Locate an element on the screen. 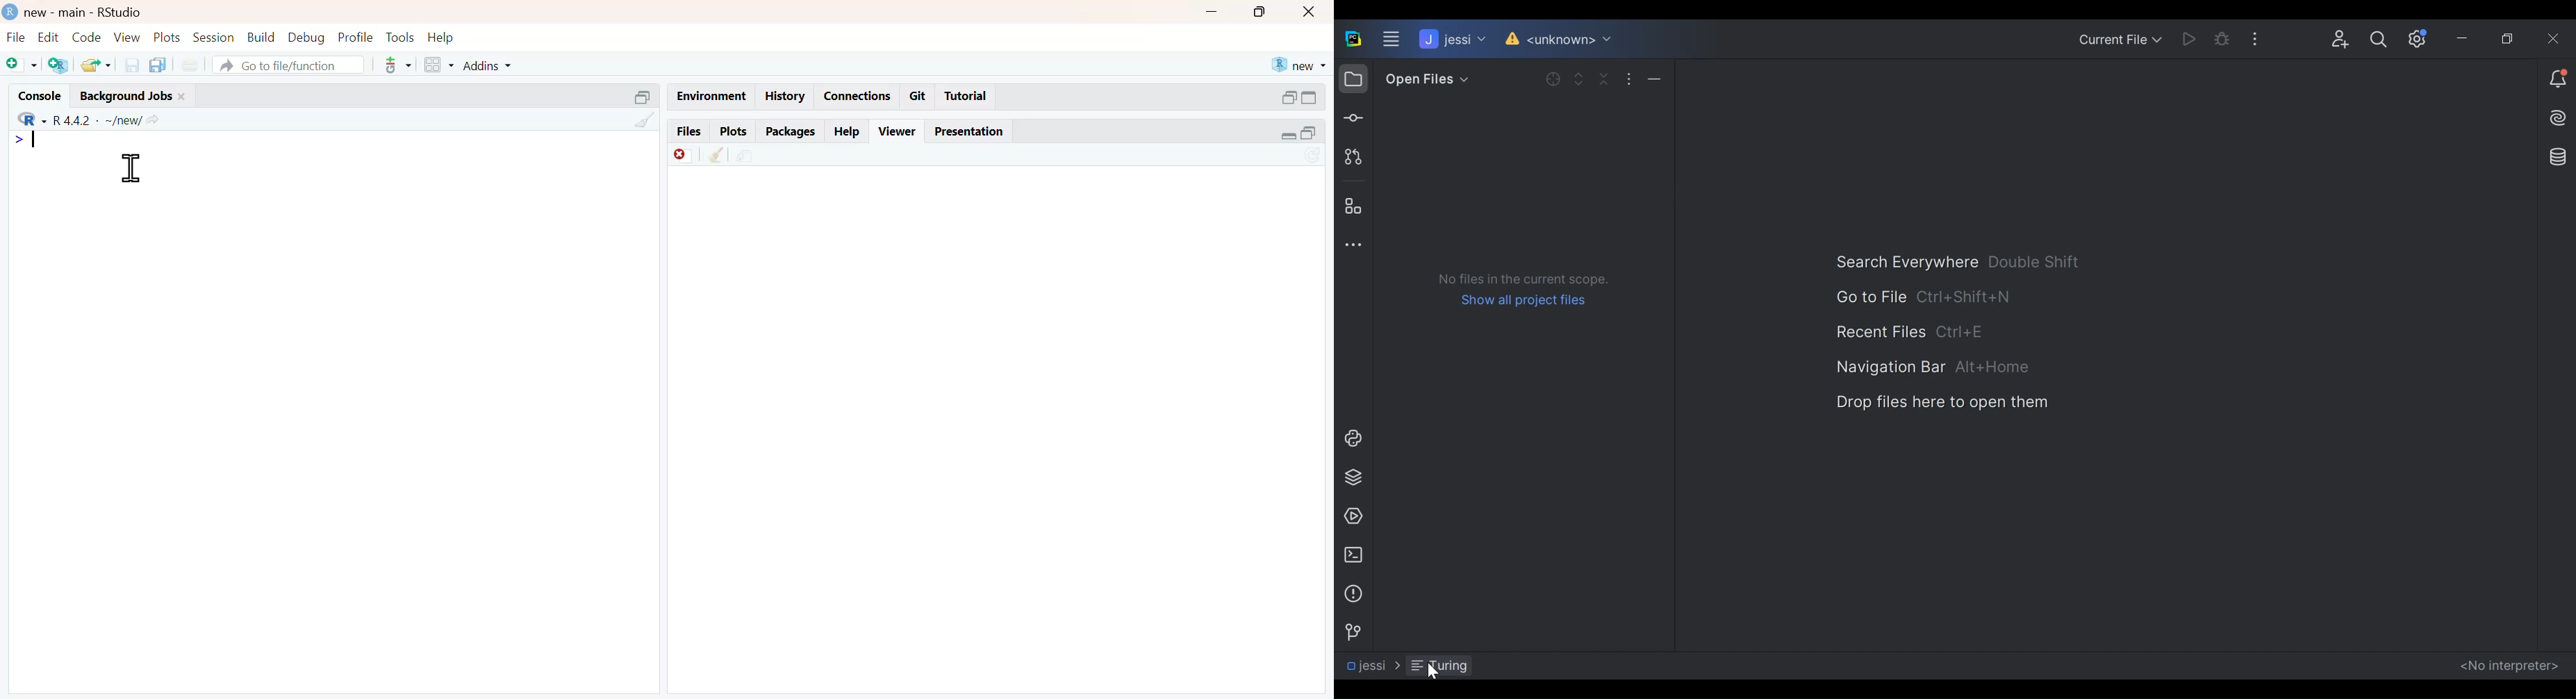  empty area is located at coordinates (1003, 434).